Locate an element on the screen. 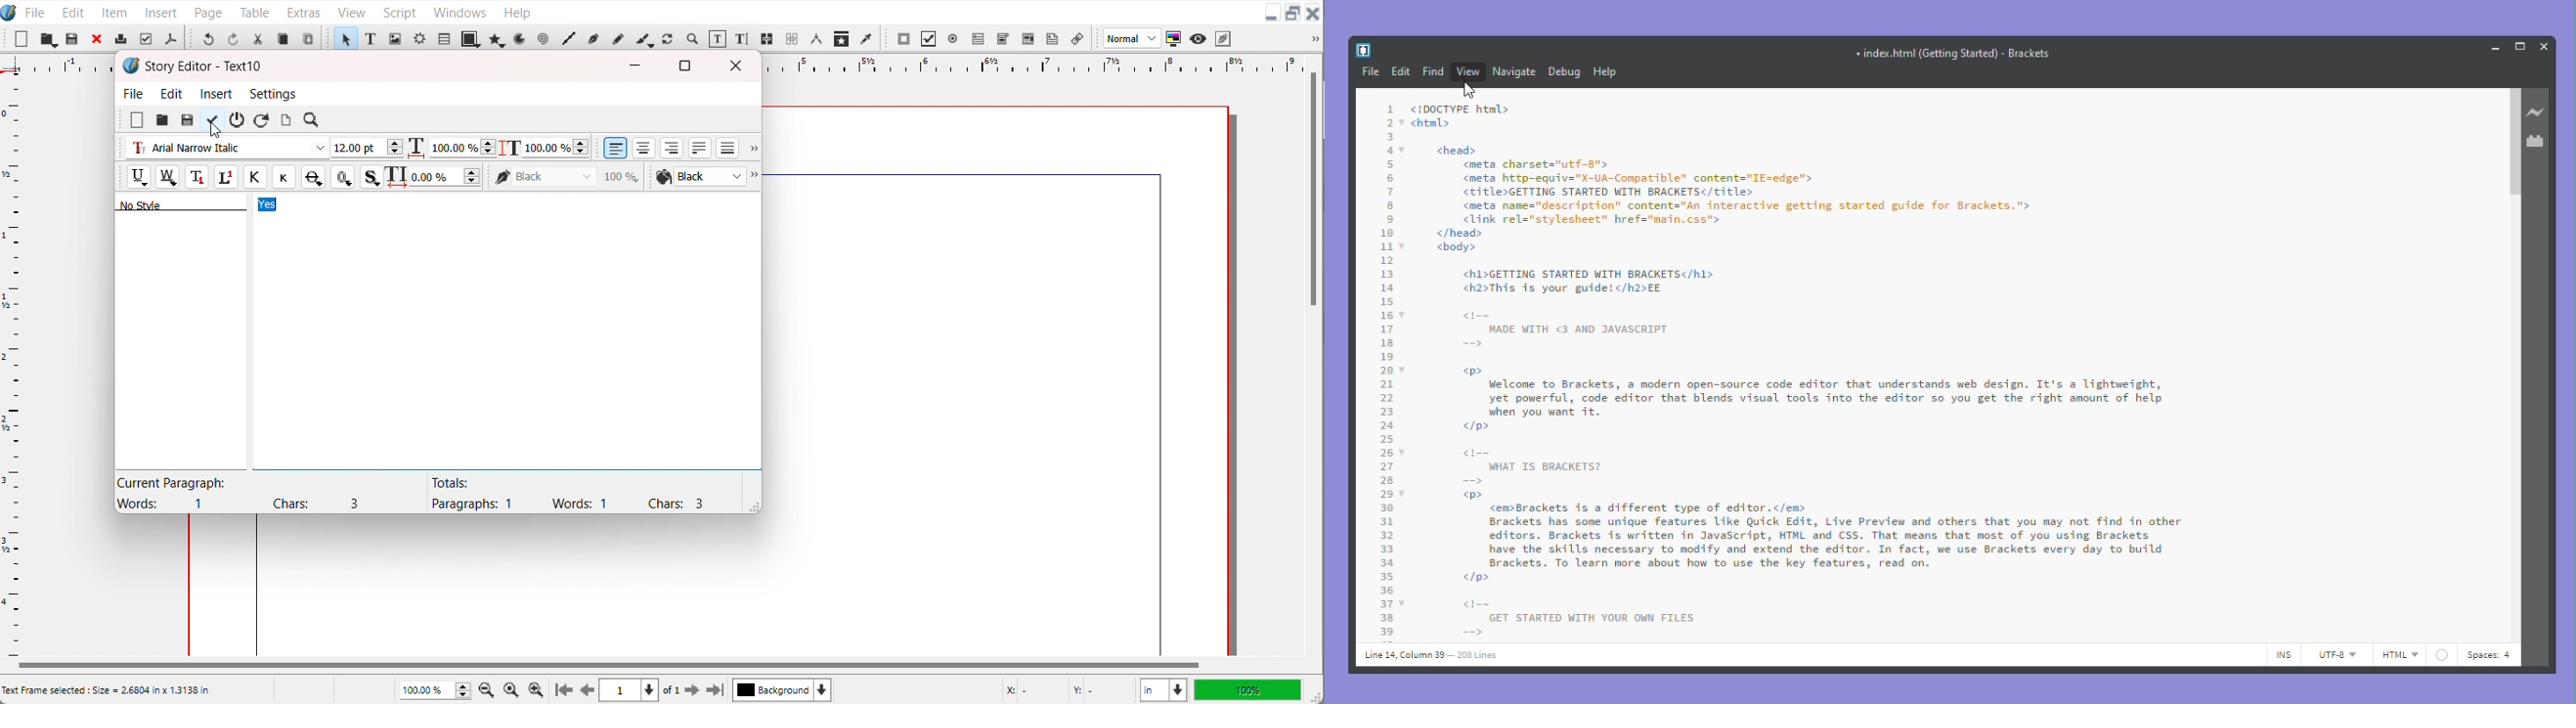  <h1>GETTING STARTED WITH BRACKETS</h1>
<h2>This is your guide! </h2>EE is located at coordinates (1590, 282).